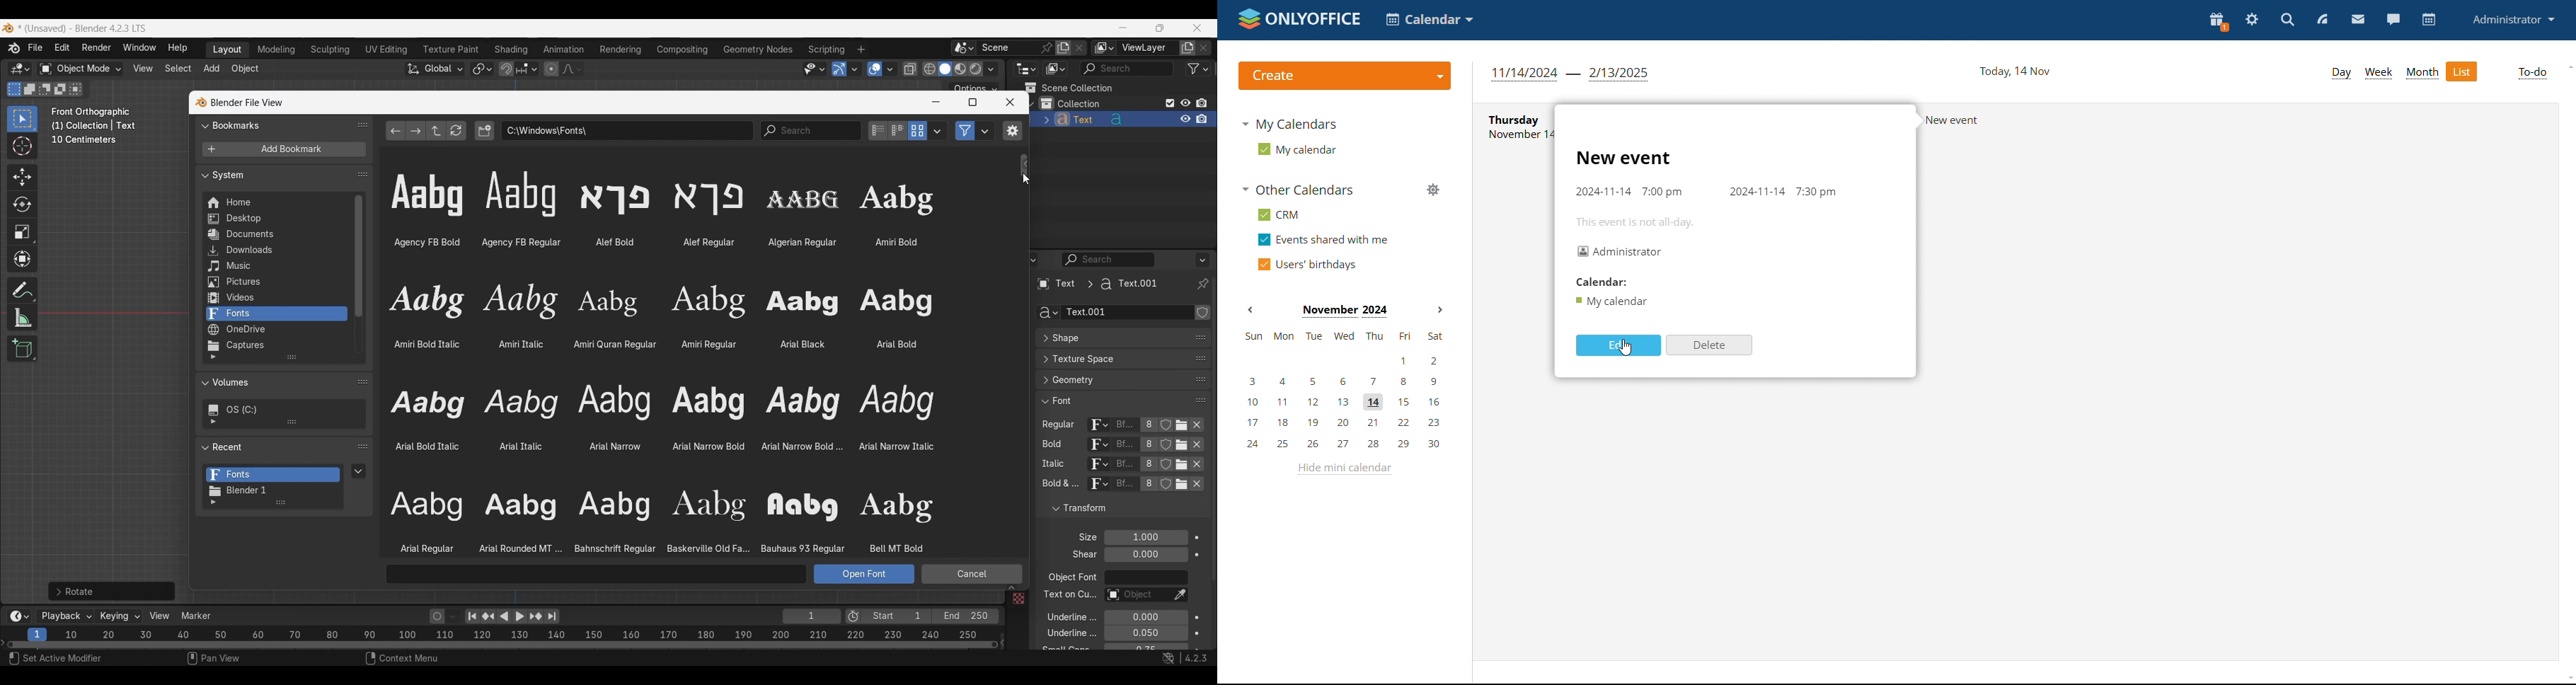 Image resolution: width=2576 pixels, height=700 pixels. I want to click on Filter, so click(1199, 68).